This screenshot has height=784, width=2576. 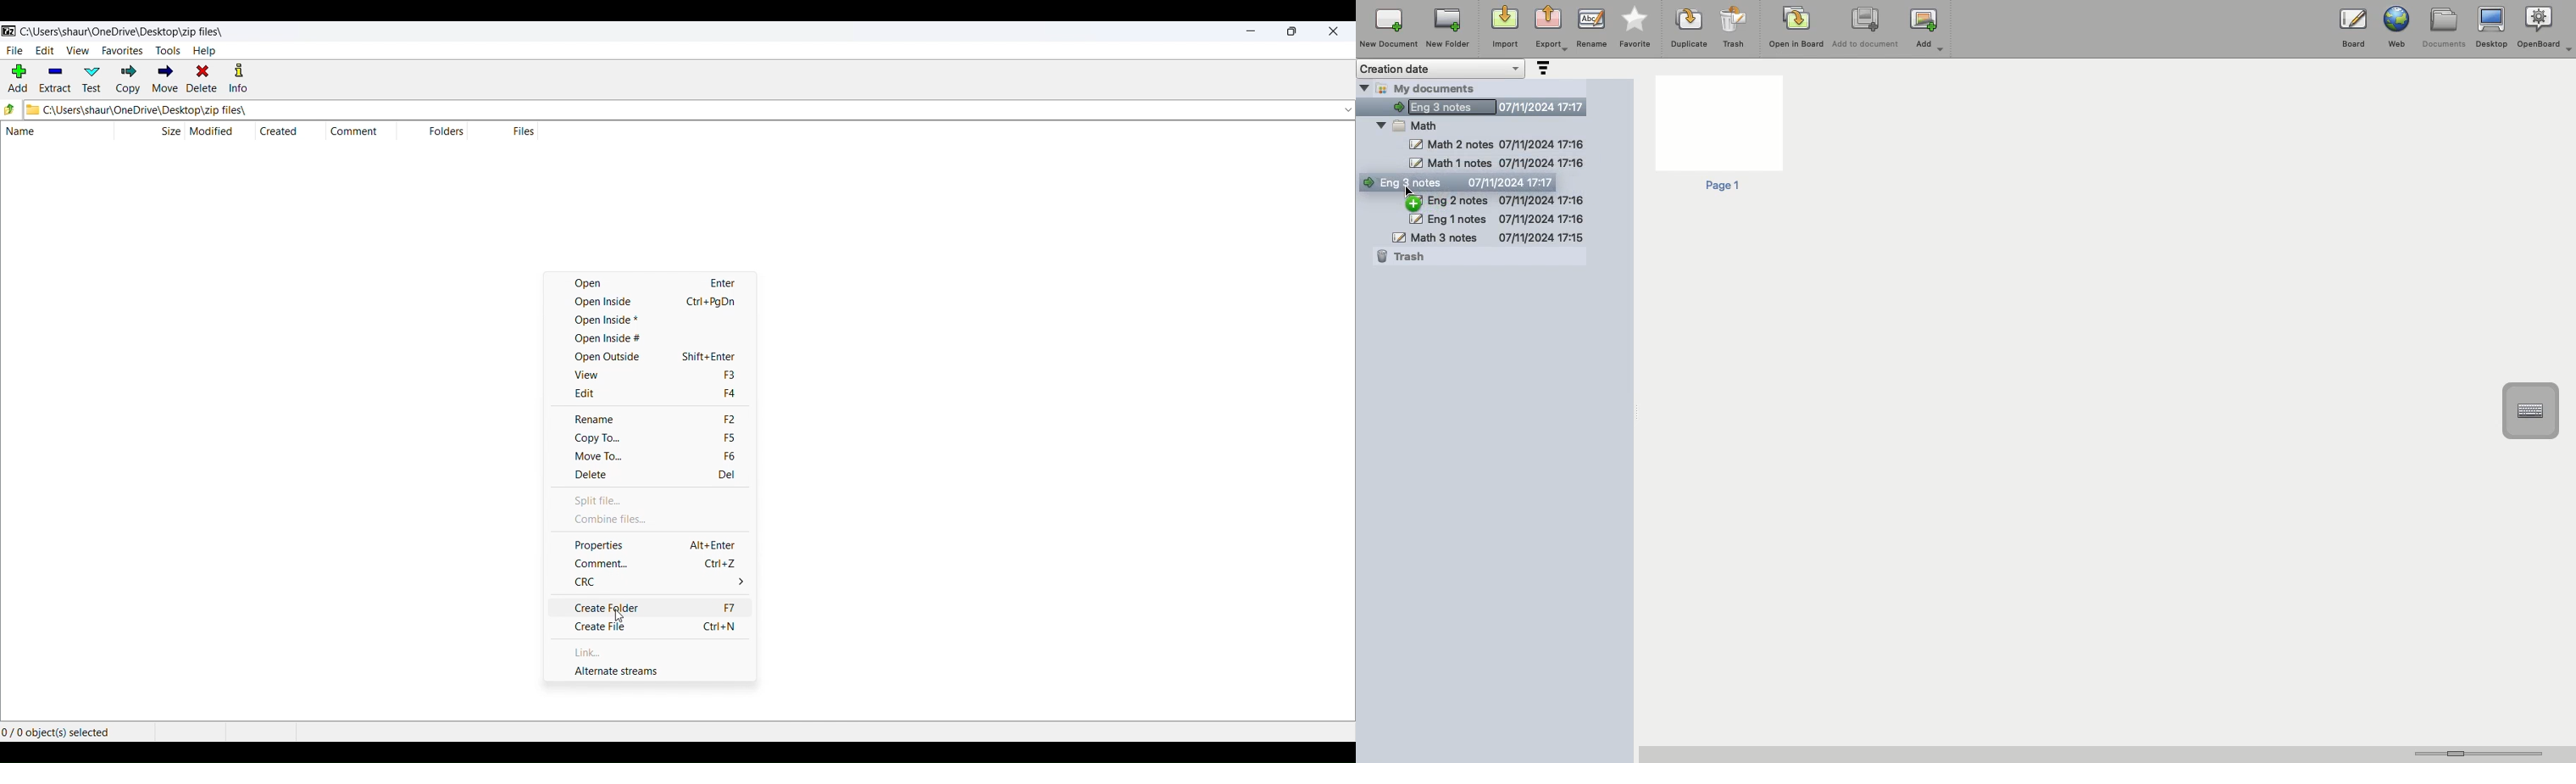 What do you see at coordinates (44, 51) in the screenshot?
I see `EDIT` at bounding box center [44, 51].